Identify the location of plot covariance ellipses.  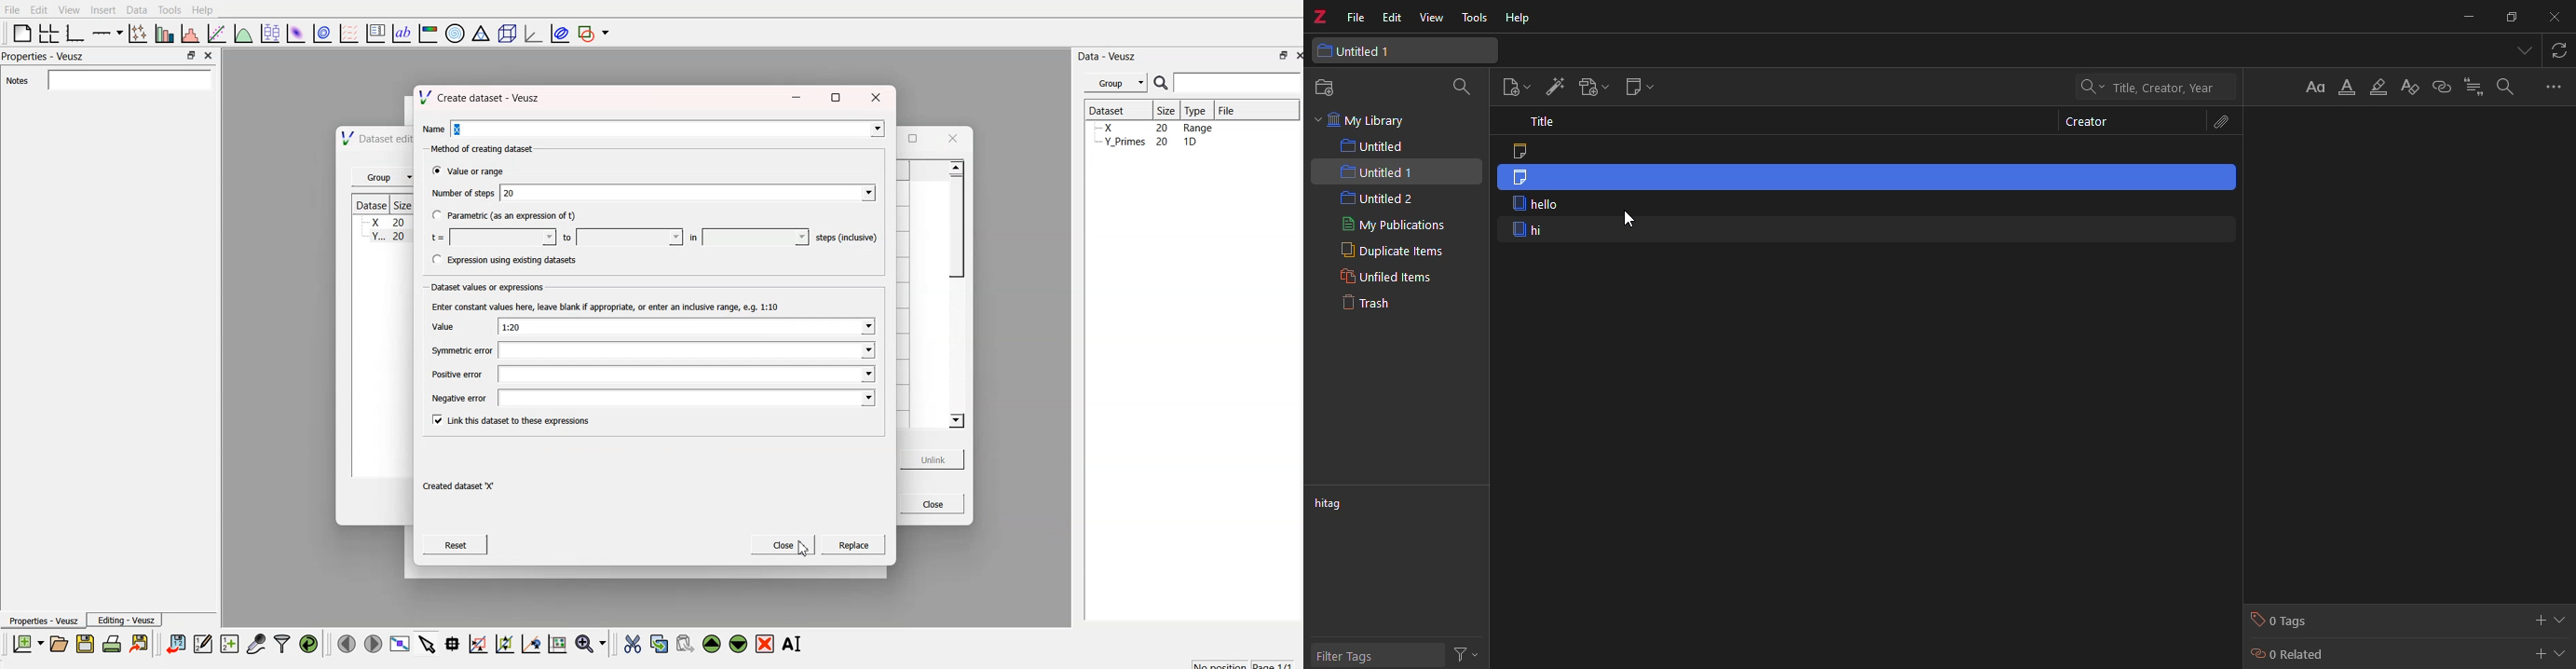
(561, 32).